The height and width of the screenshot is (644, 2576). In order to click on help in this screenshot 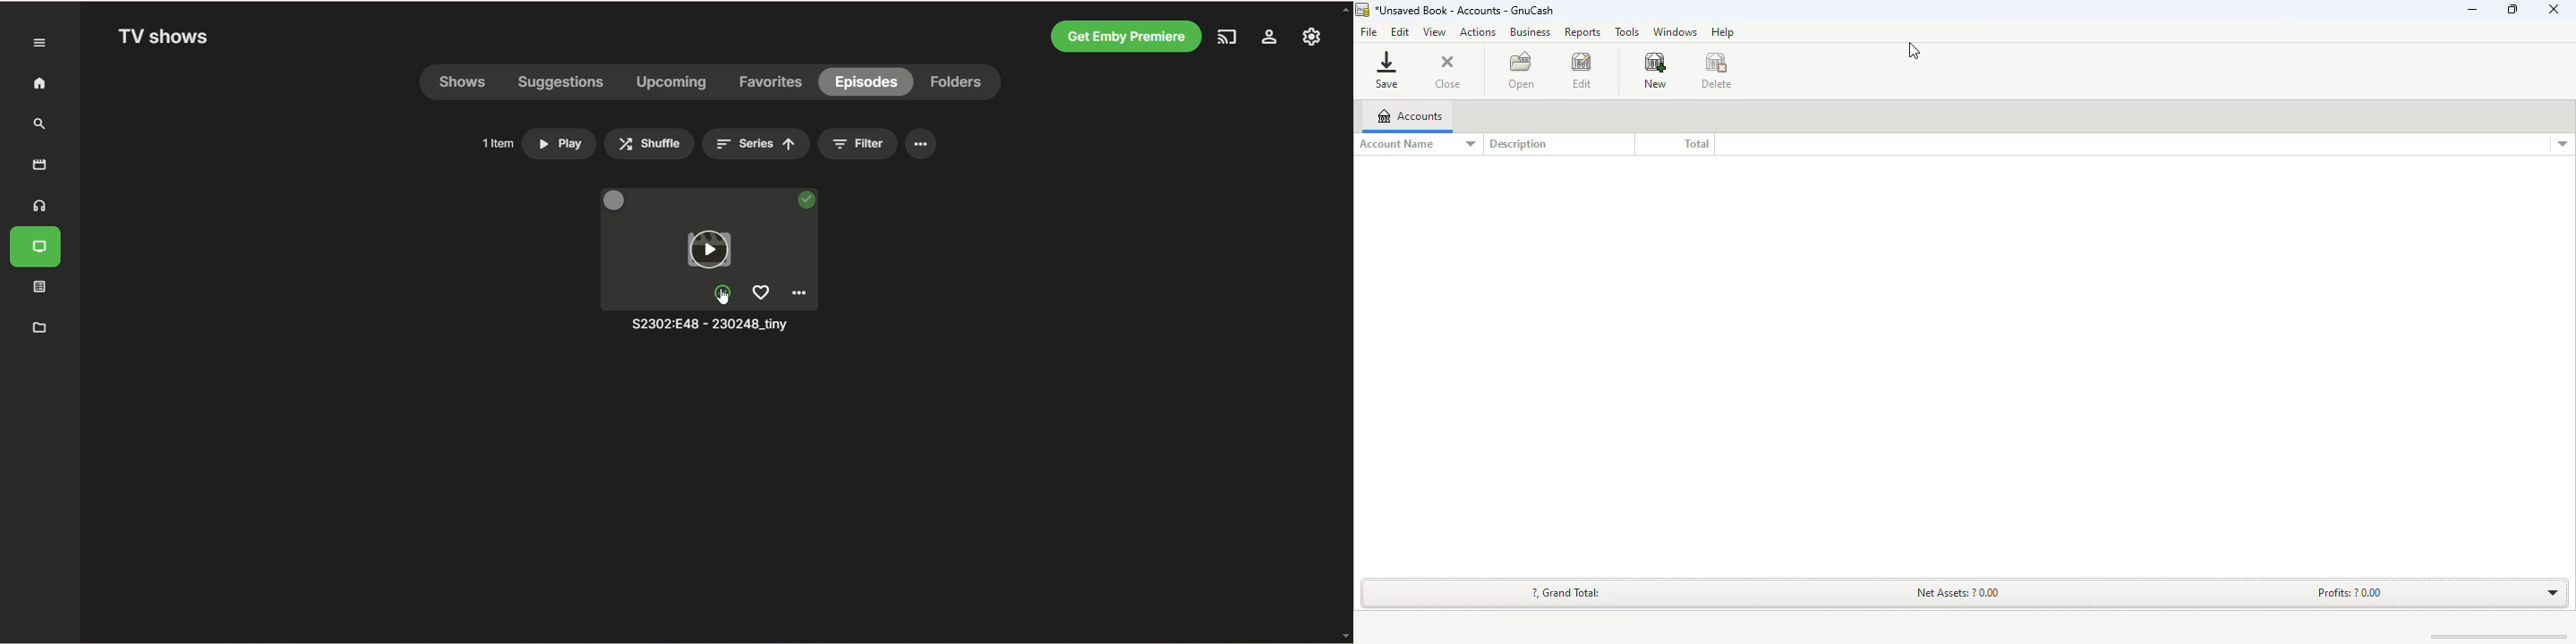, I will do `click(1722, 31)`.